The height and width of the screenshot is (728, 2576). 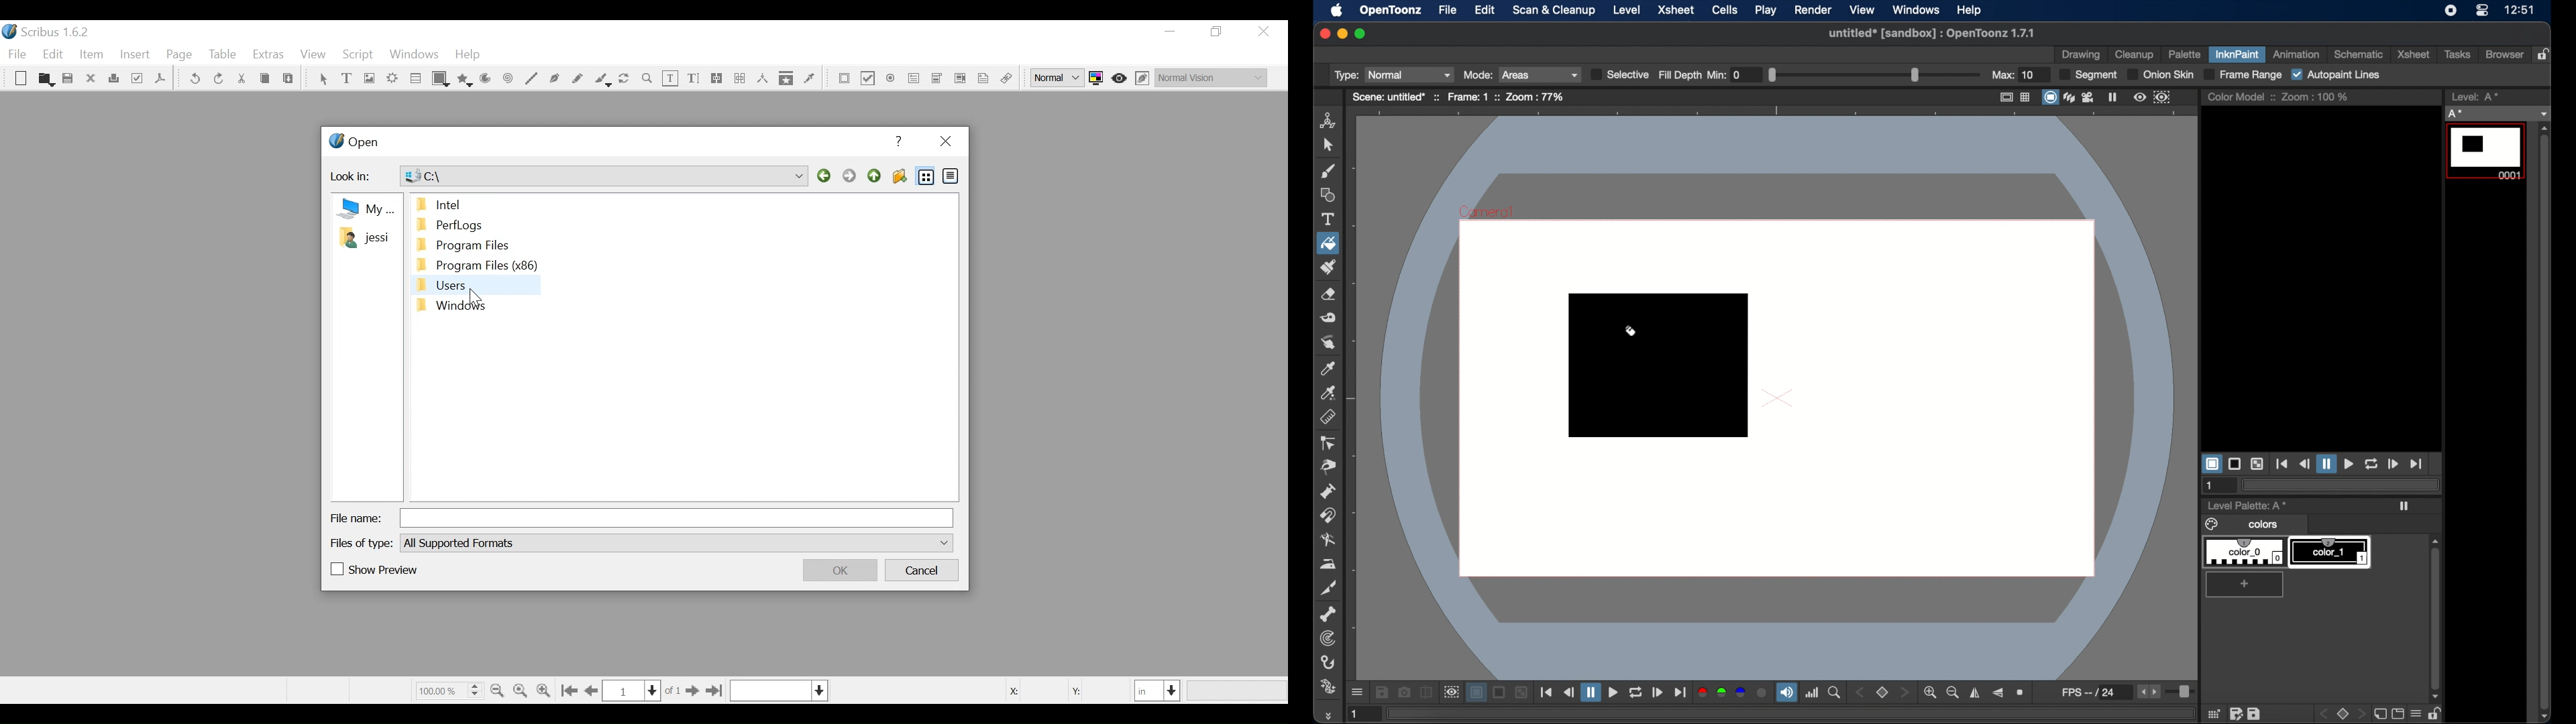 What do you see at coordinates (1468, 97) in the screenshot?
I see `frame: 1` at bounding box center [1468, 97].